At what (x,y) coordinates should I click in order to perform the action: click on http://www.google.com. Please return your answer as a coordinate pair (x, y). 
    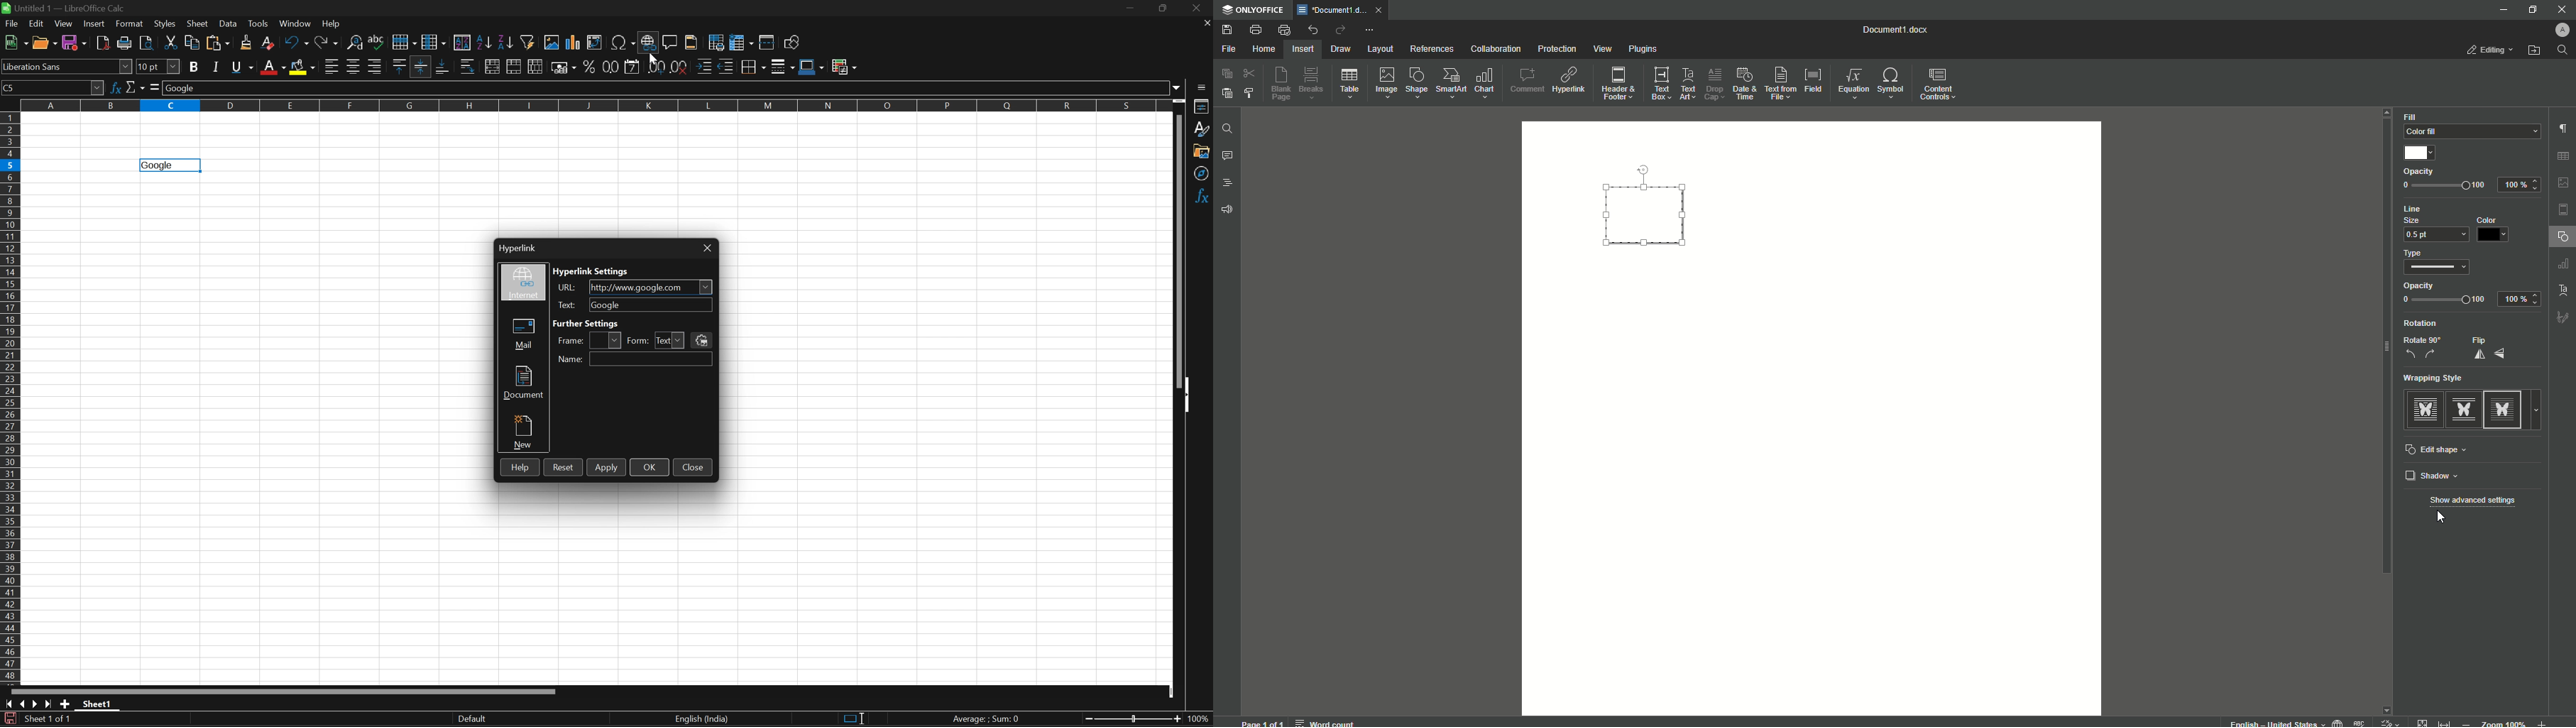
    Looking at the image, I should click on (636, 288).